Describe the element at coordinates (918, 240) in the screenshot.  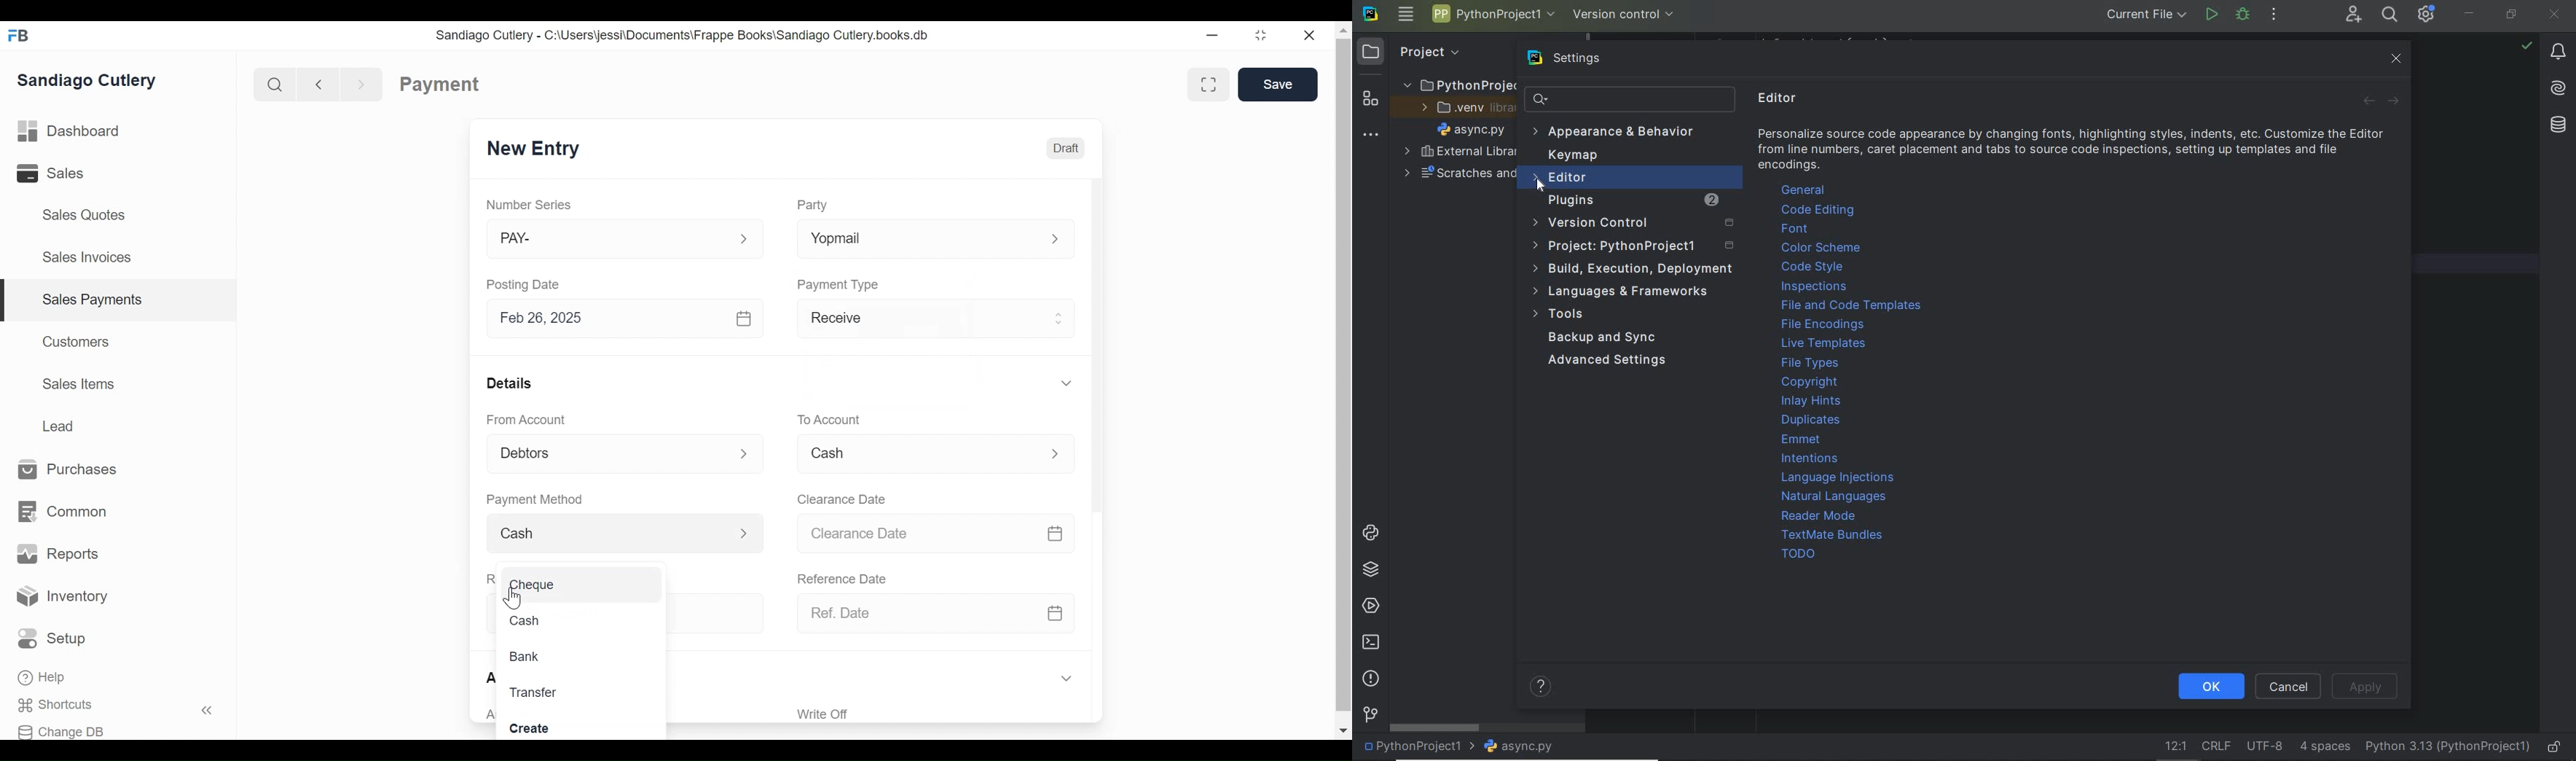
I see `Yopmail` at that location.